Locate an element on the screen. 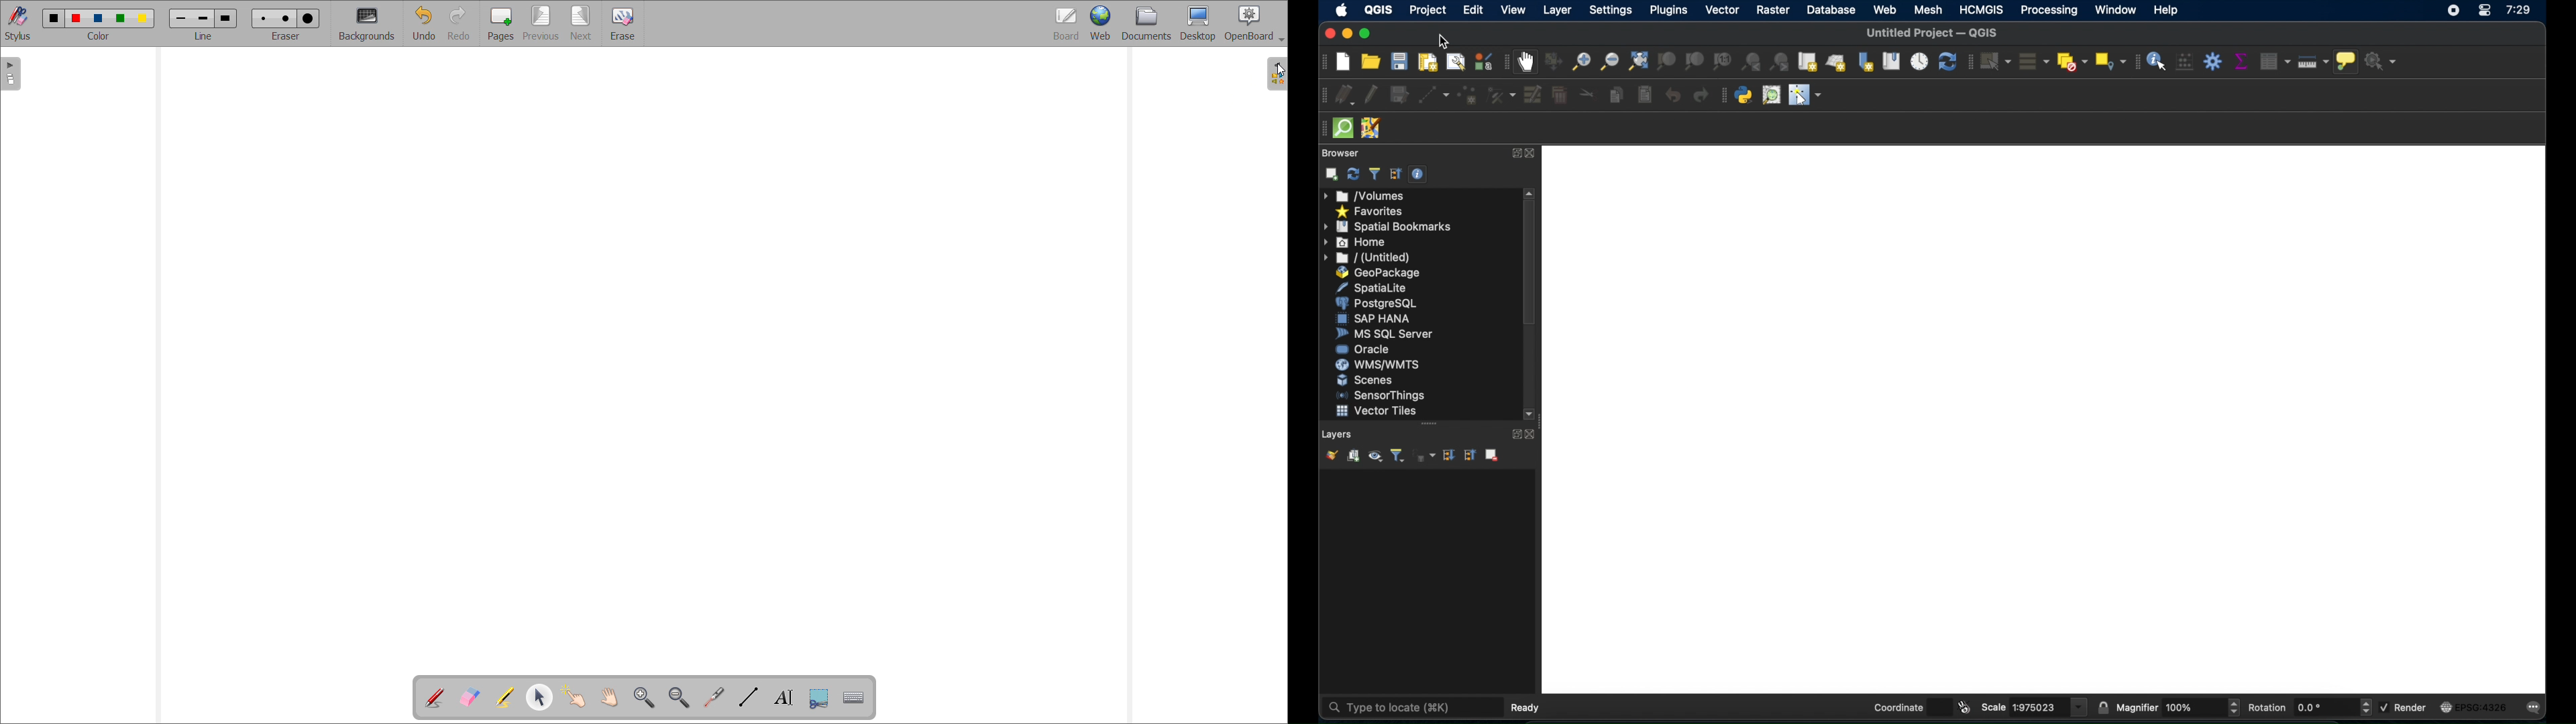 This screenshot has height=728, width=2576. layers is located at coordinates (1338, 434).